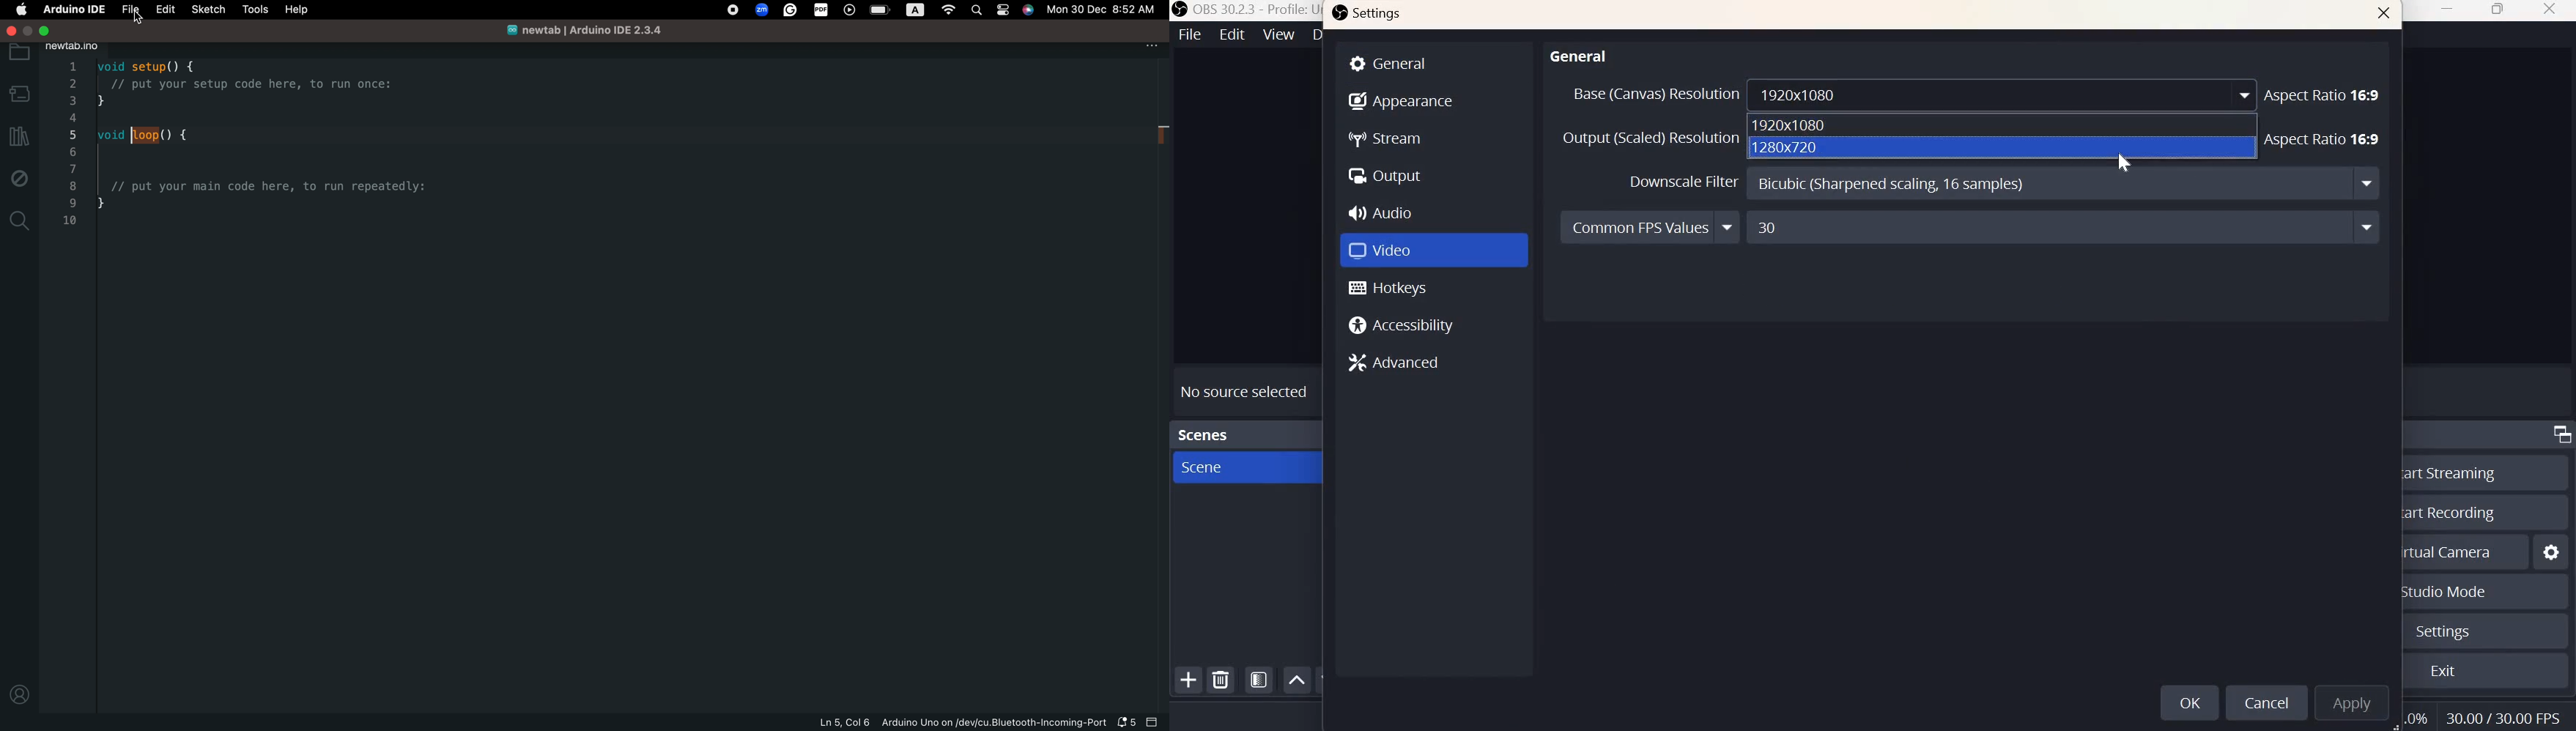  I want to click on Downscale Filter, so click(1684, 182).